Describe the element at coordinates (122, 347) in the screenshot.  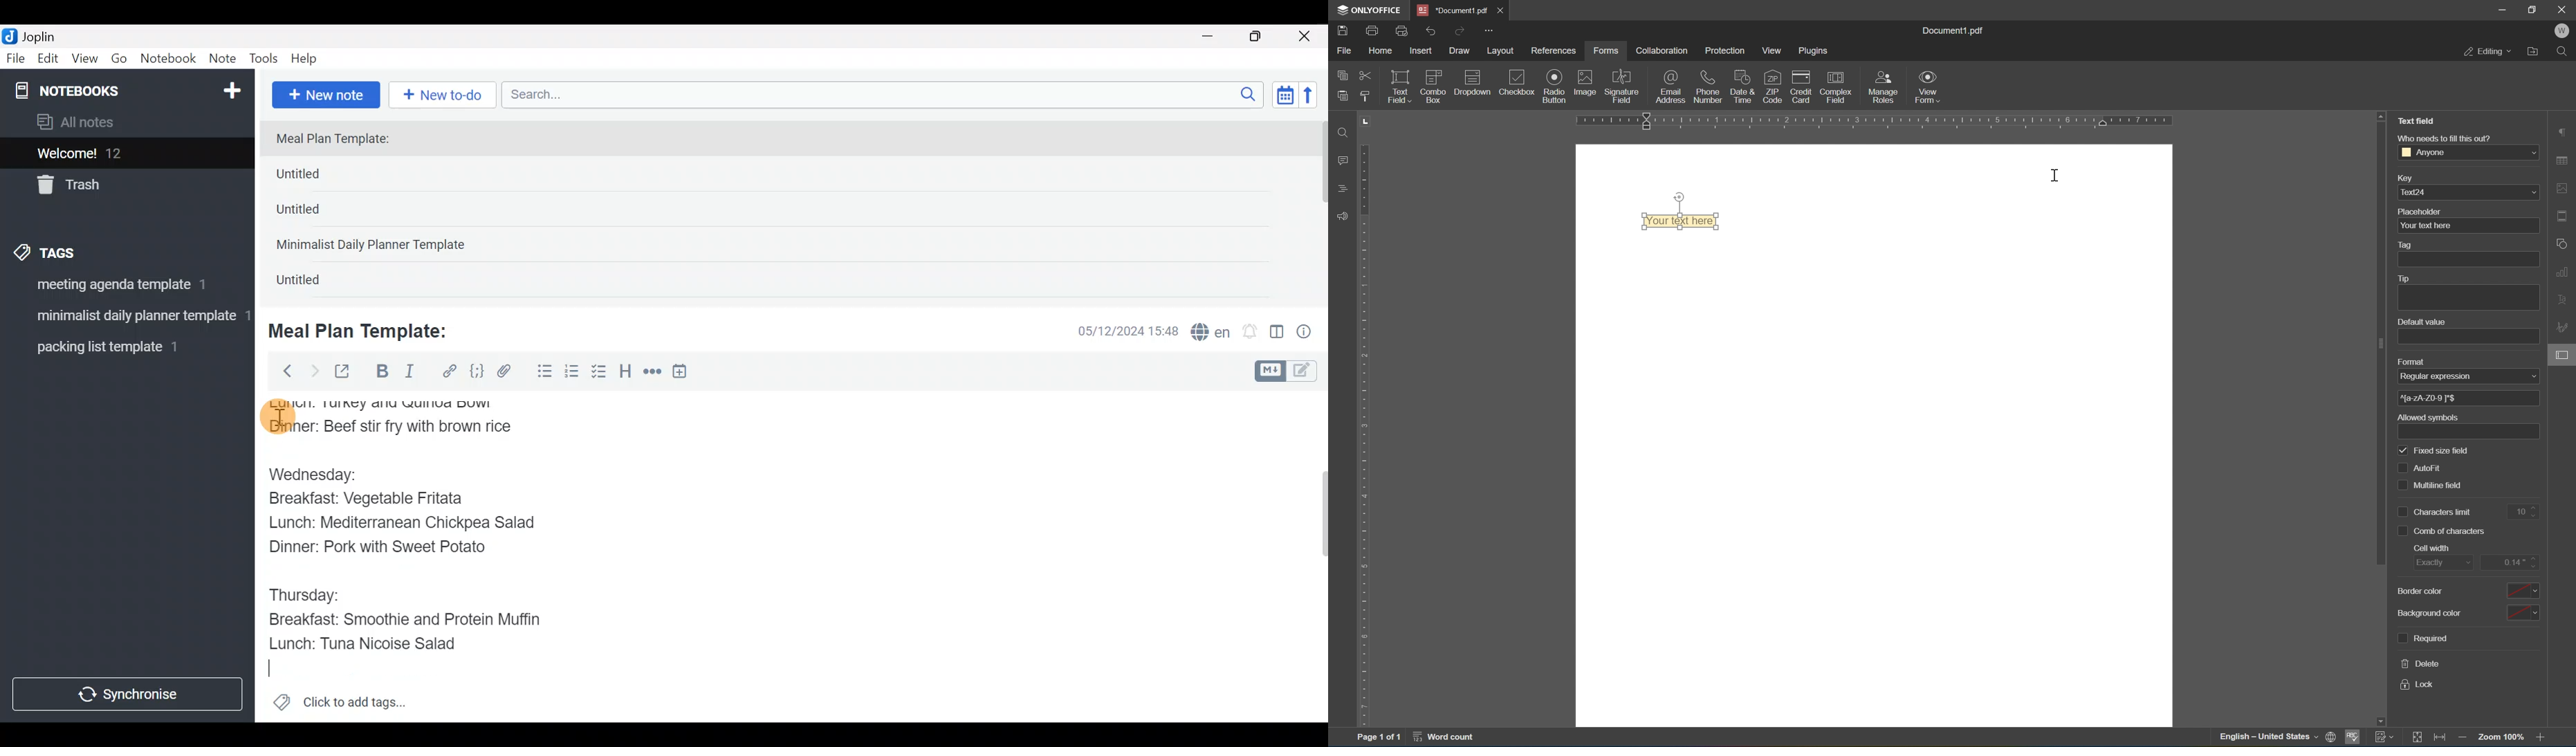
I see `Tag 3` at that location.